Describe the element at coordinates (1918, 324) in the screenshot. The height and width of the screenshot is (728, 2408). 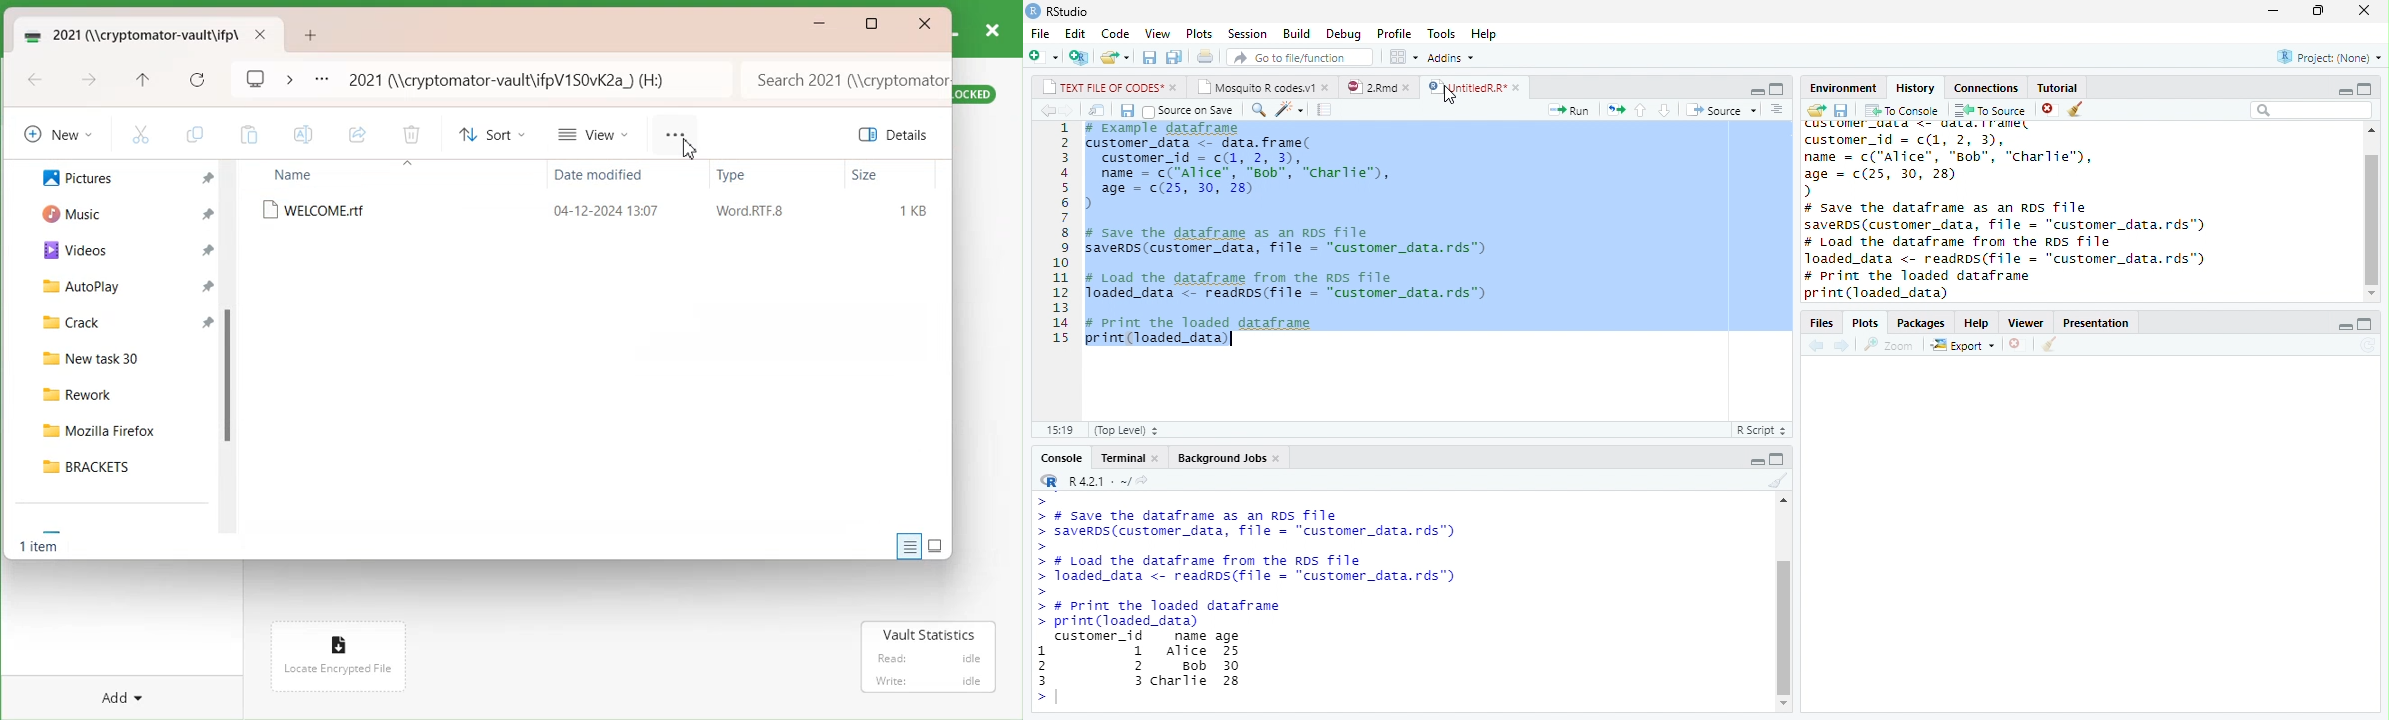
I see `Packages` at that location.